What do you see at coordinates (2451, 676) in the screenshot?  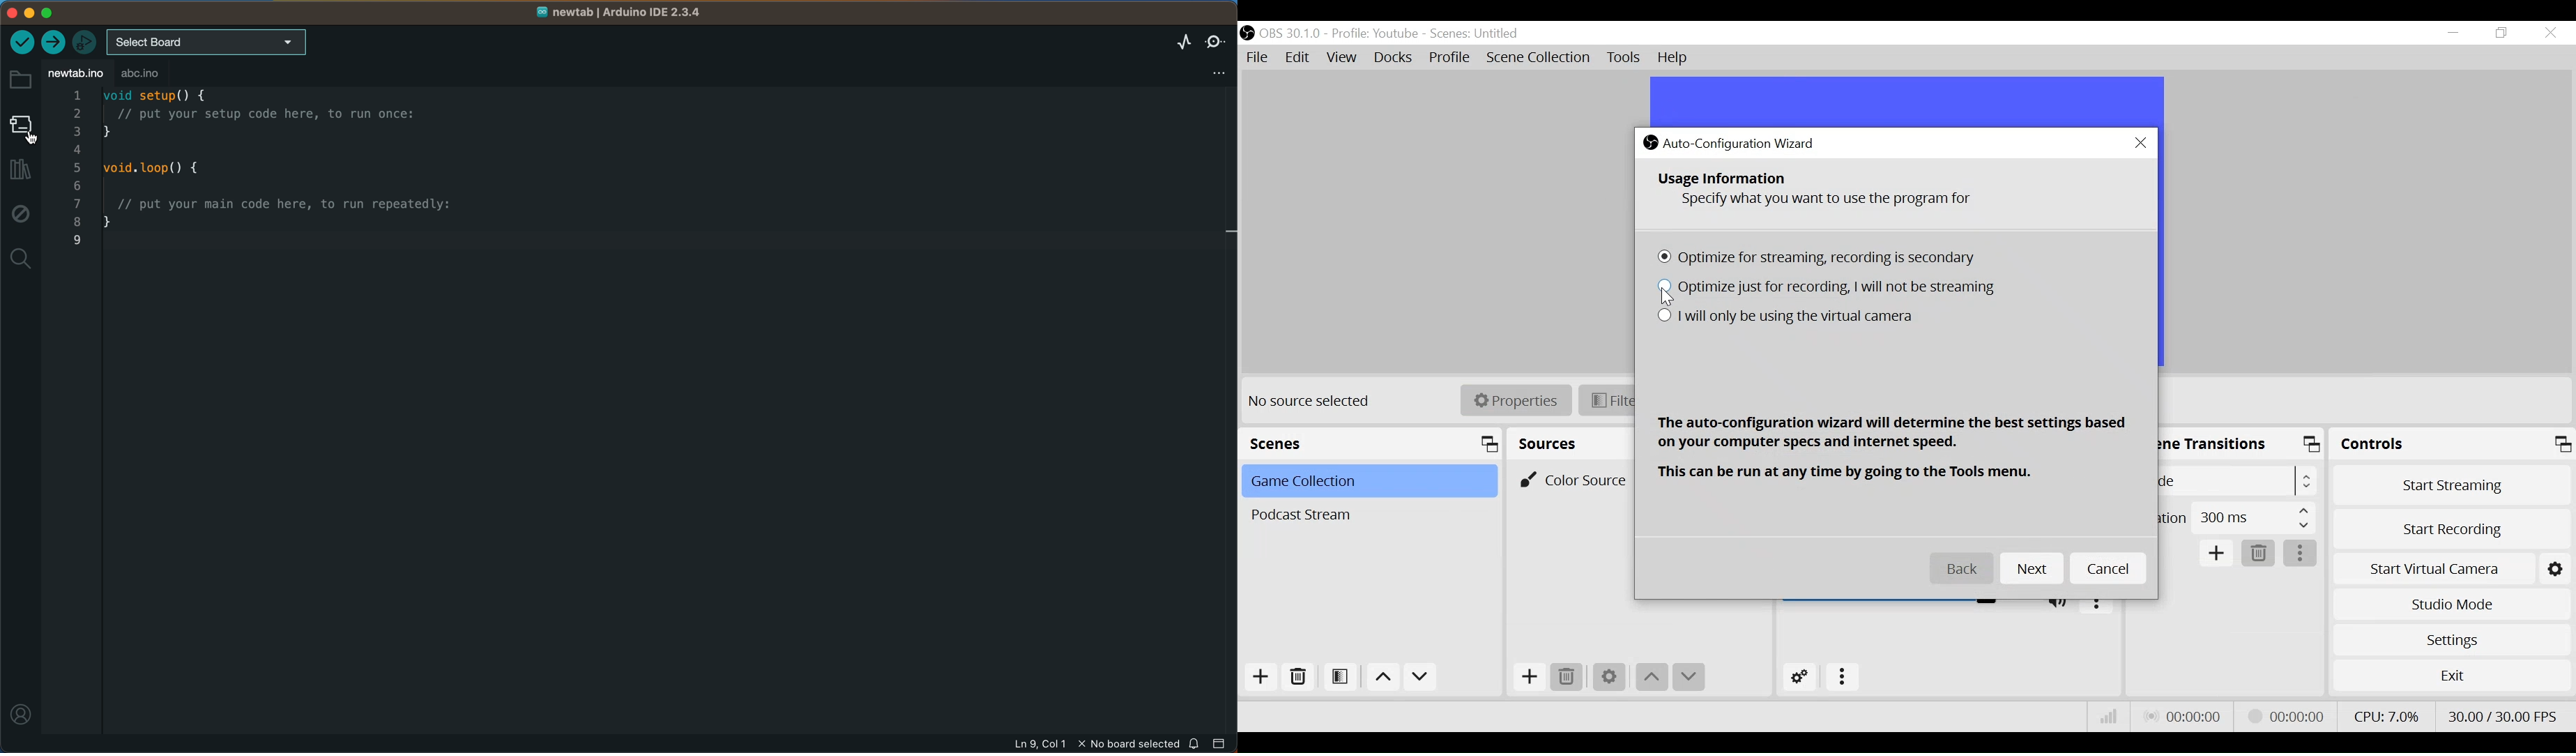 I see `Exit` at bounding box center [2451, 676].